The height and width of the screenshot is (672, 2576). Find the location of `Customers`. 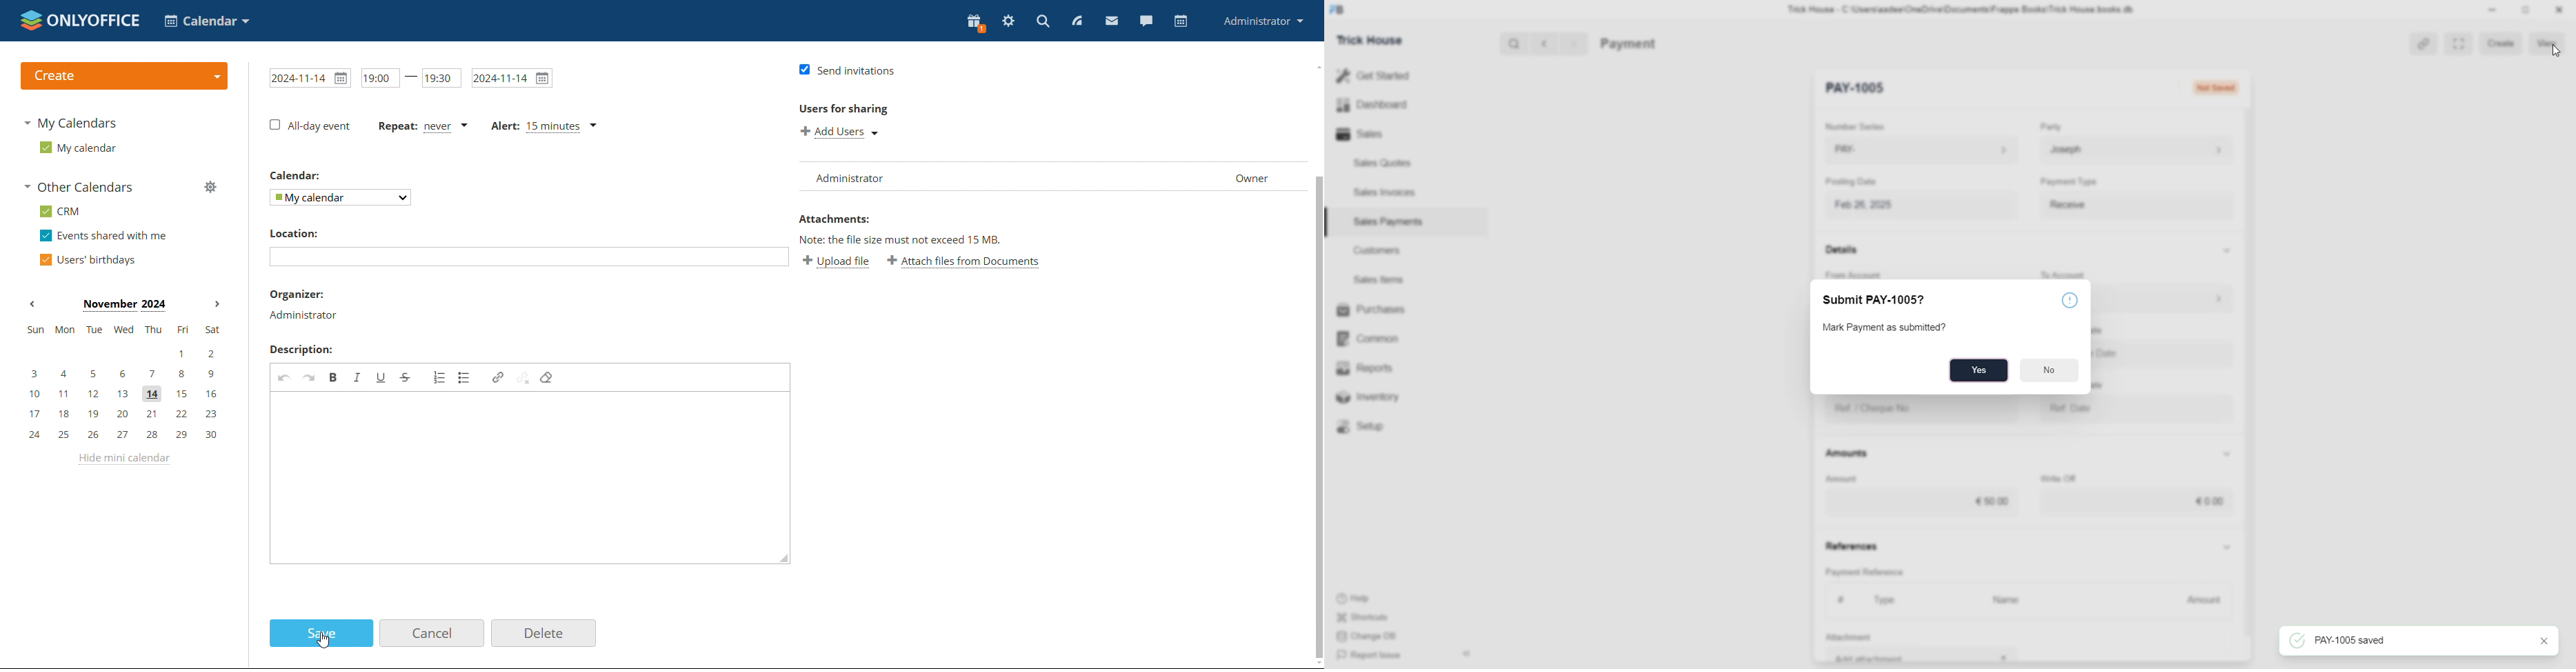

Customers is located at coordinates (1381, 250).